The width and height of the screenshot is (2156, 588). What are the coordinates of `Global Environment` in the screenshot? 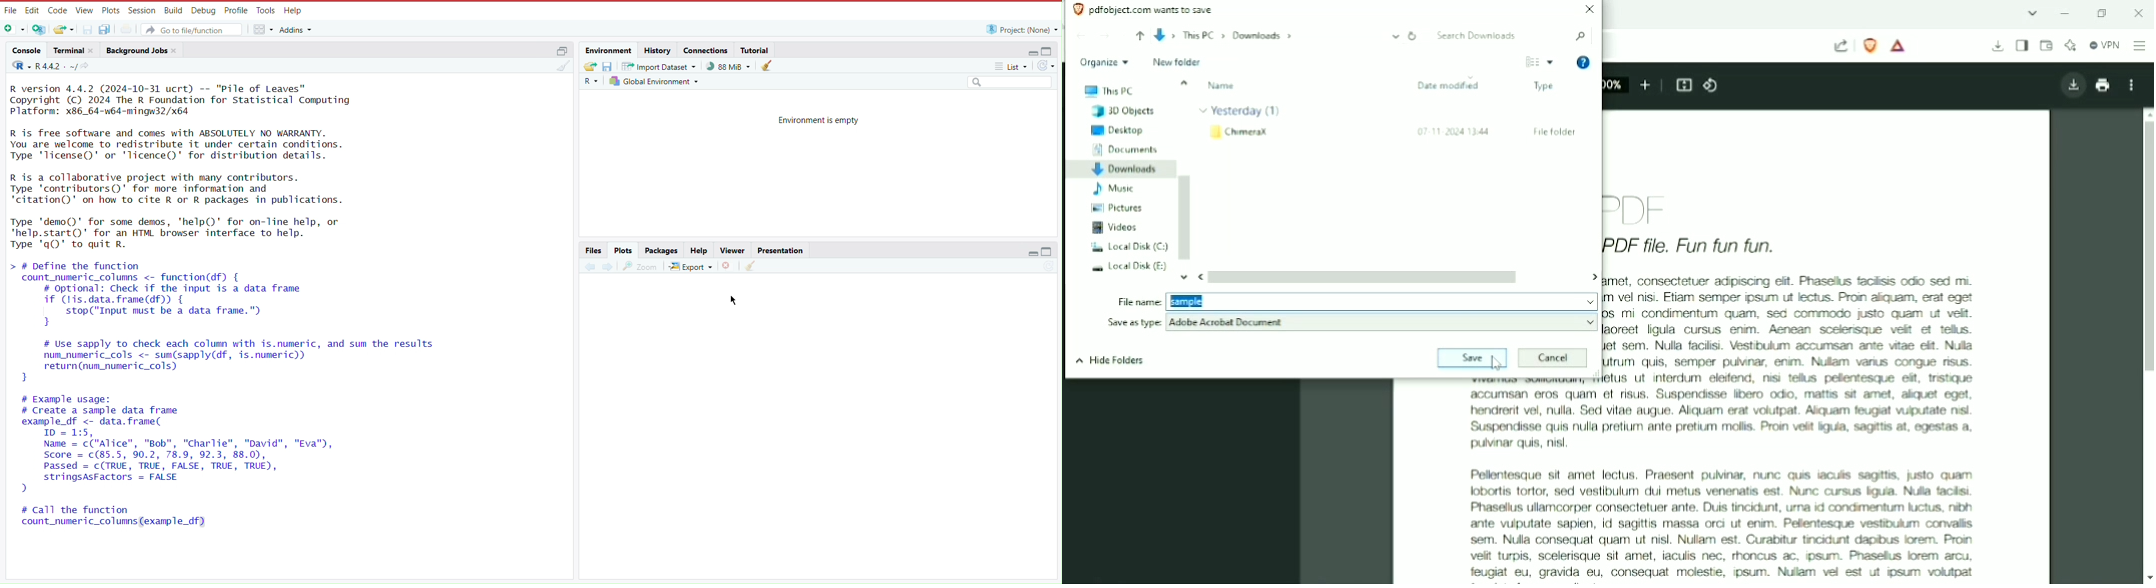 It's located at (656, 81).